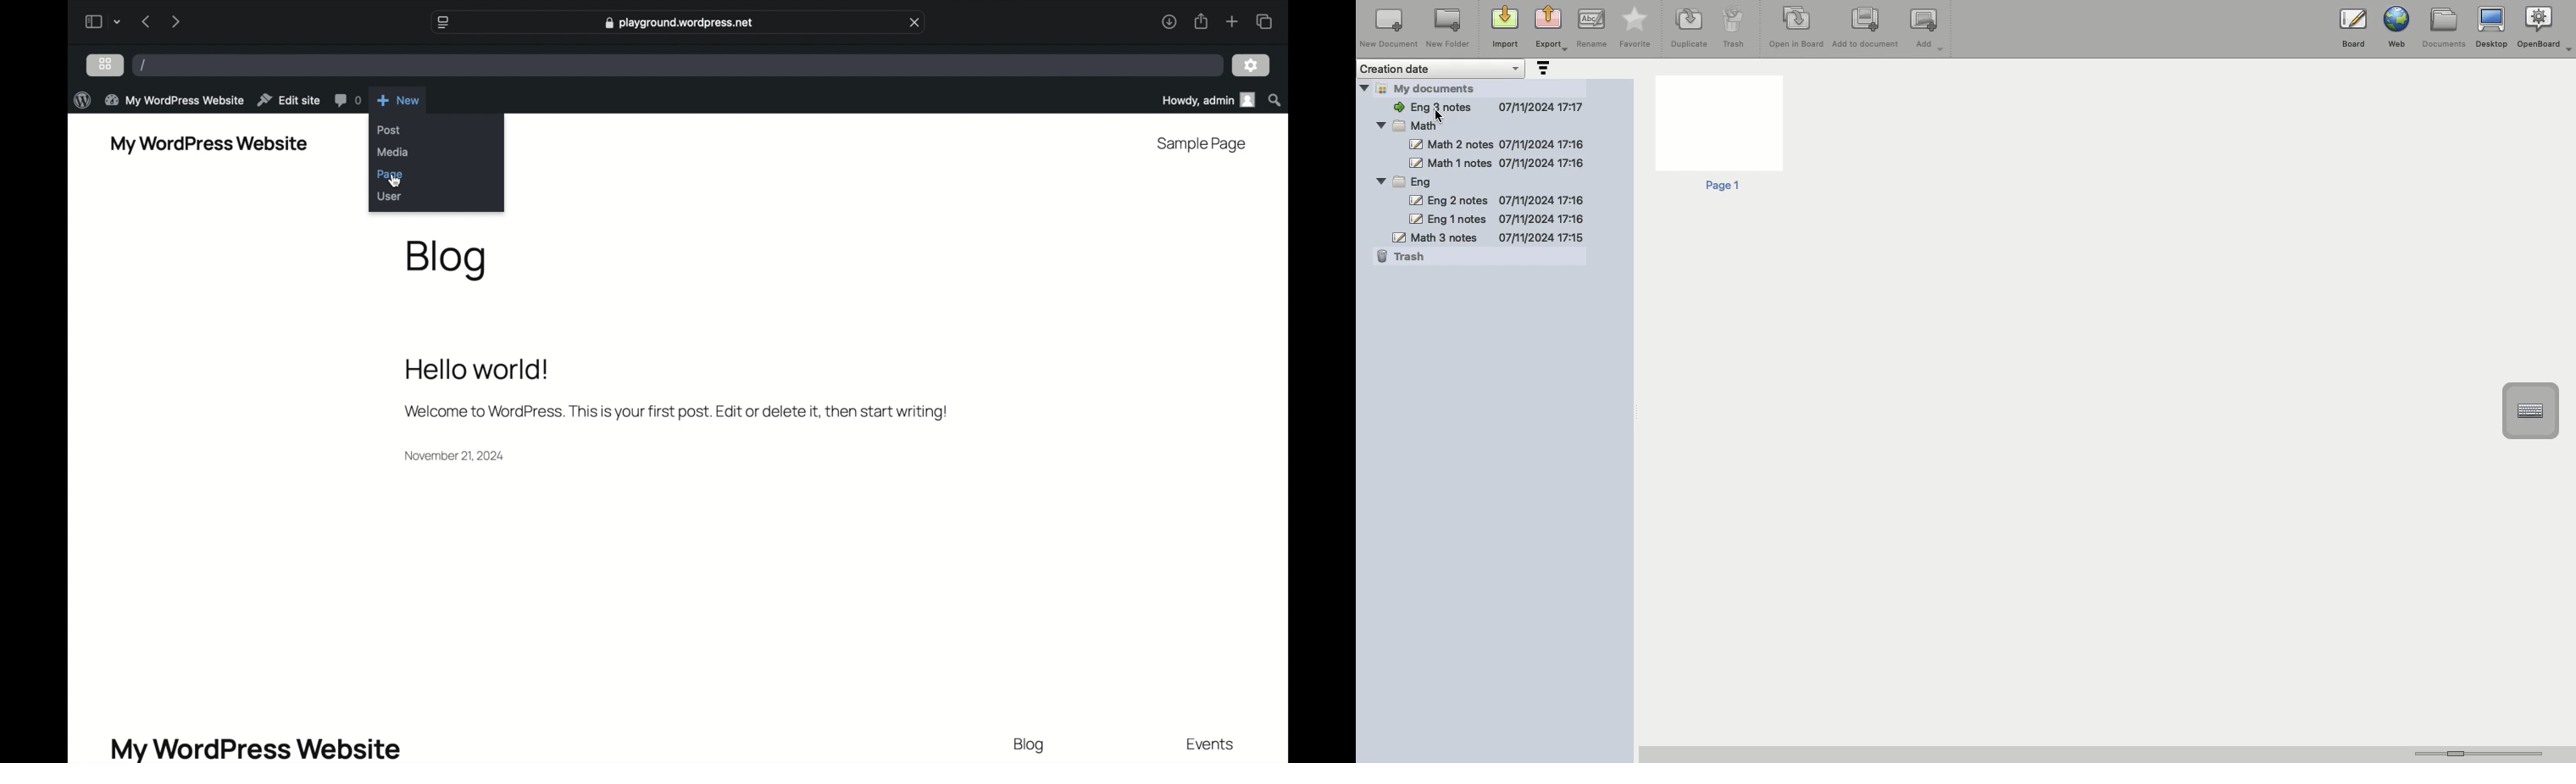 This screenshot has height=784, width=2576. Describe the element at coordinates (145, 20) in the screenshot. I see `previous page` at that location.